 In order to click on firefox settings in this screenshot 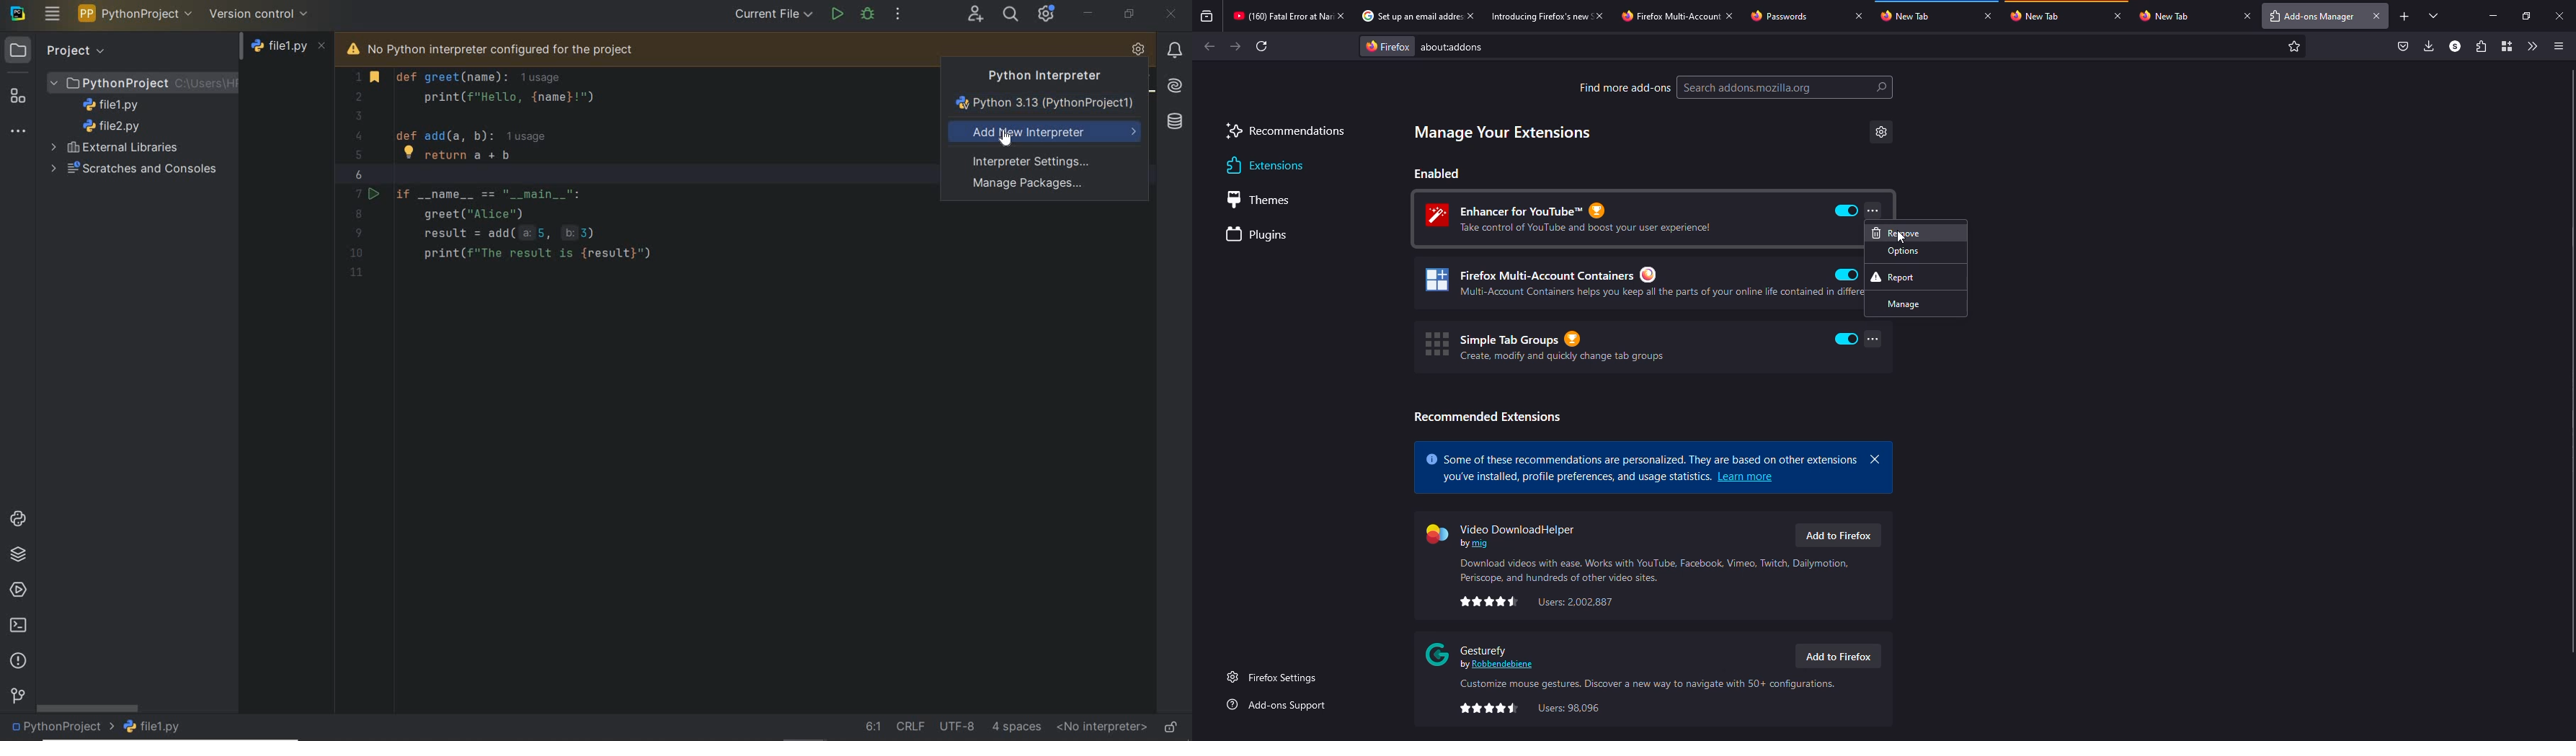, I will do `click(1275, 677)`.